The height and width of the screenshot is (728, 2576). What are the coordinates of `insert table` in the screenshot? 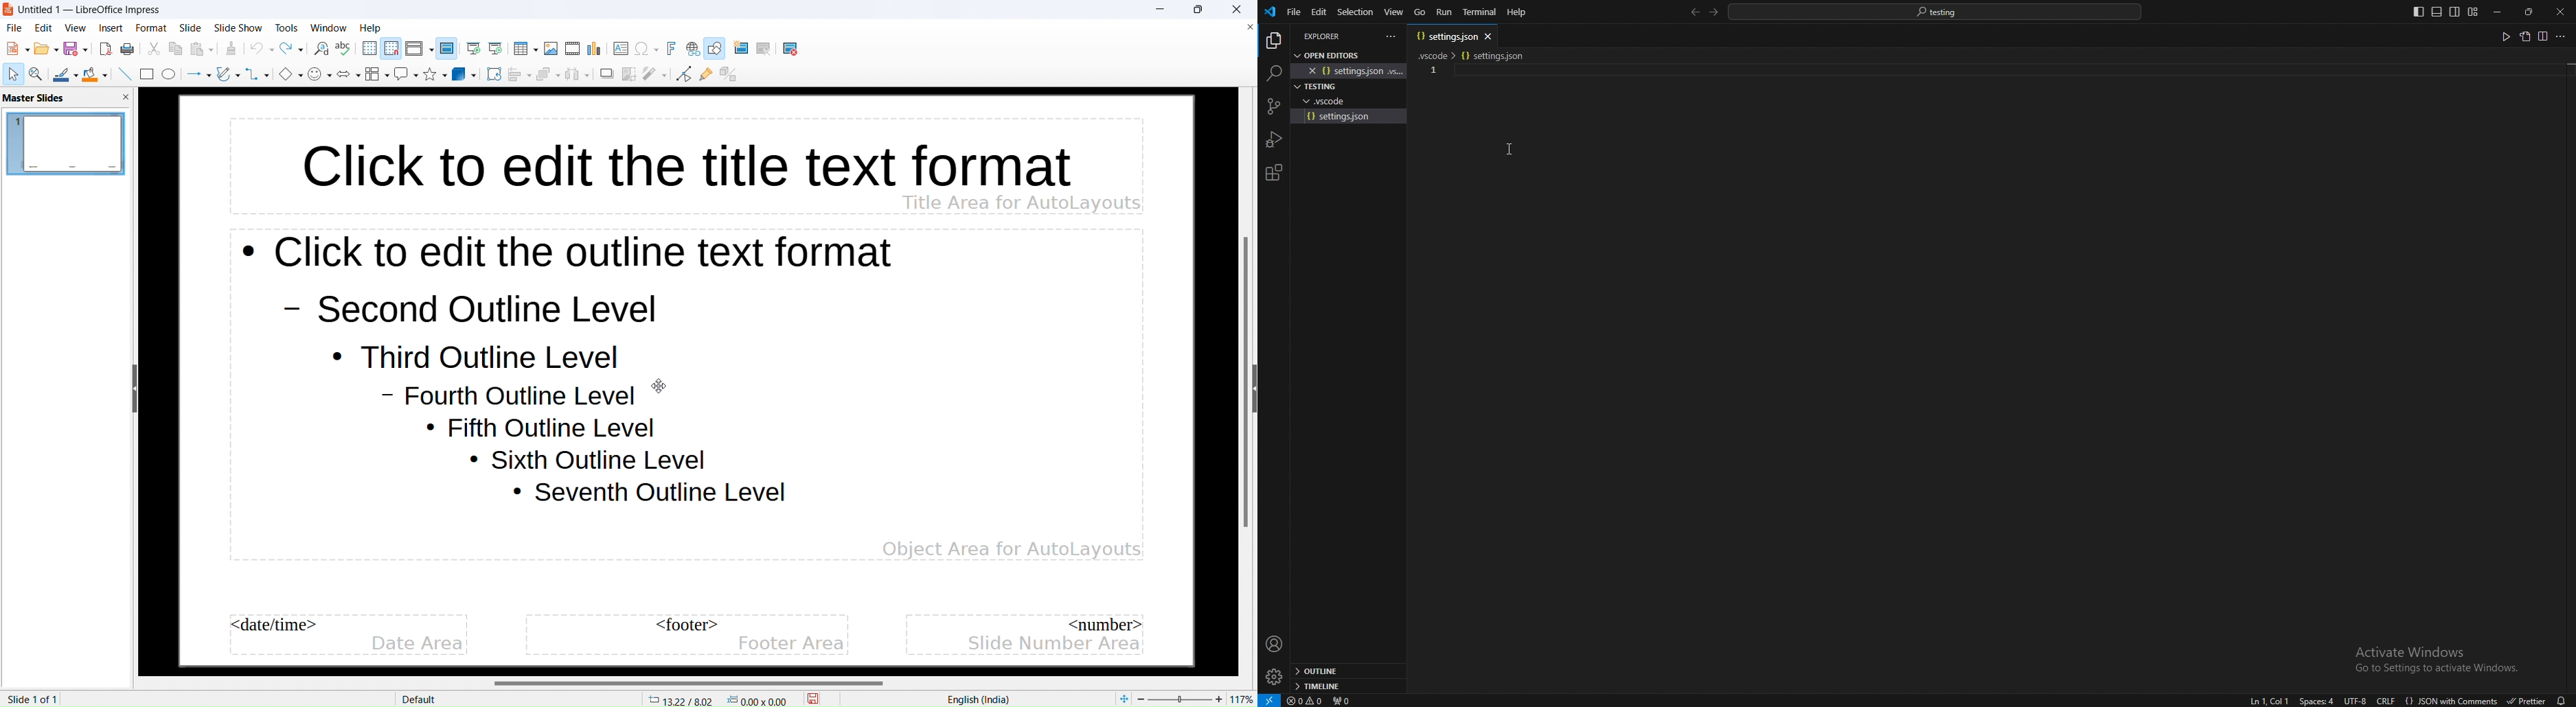 It's located at (526, 48).